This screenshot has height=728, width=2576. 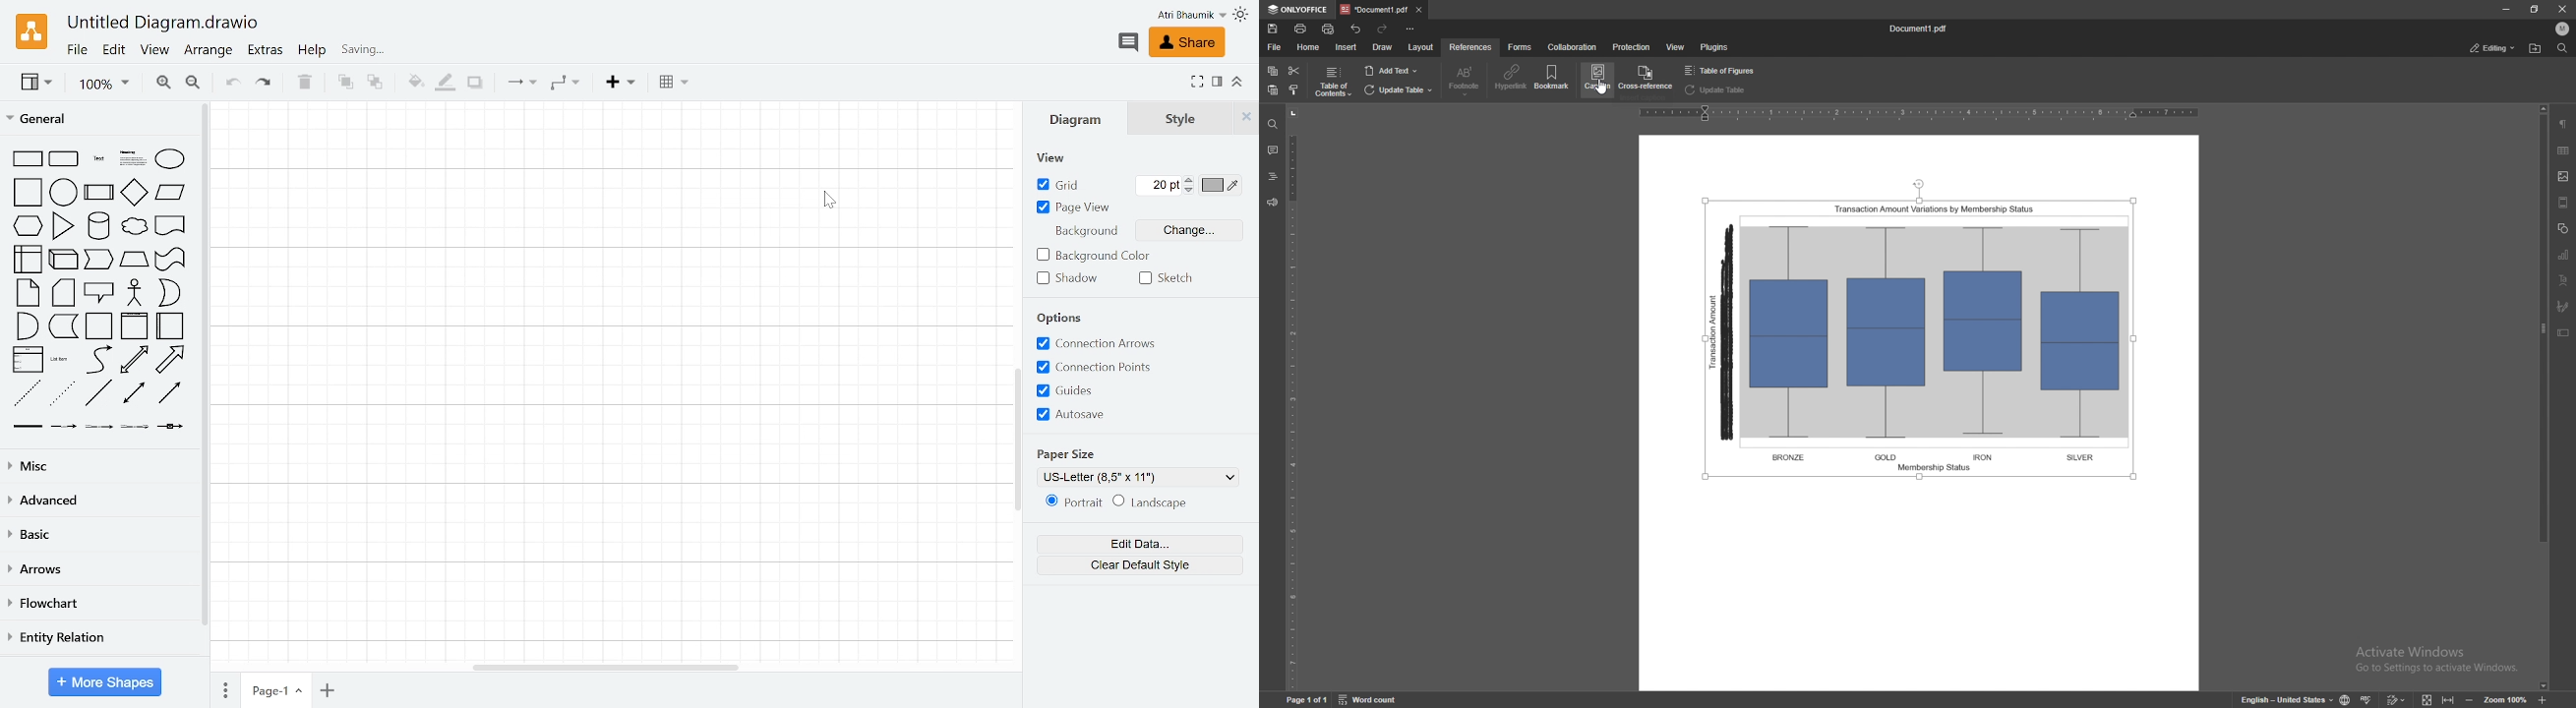 I want to click on Entity relation, so click(x=96, y=636).